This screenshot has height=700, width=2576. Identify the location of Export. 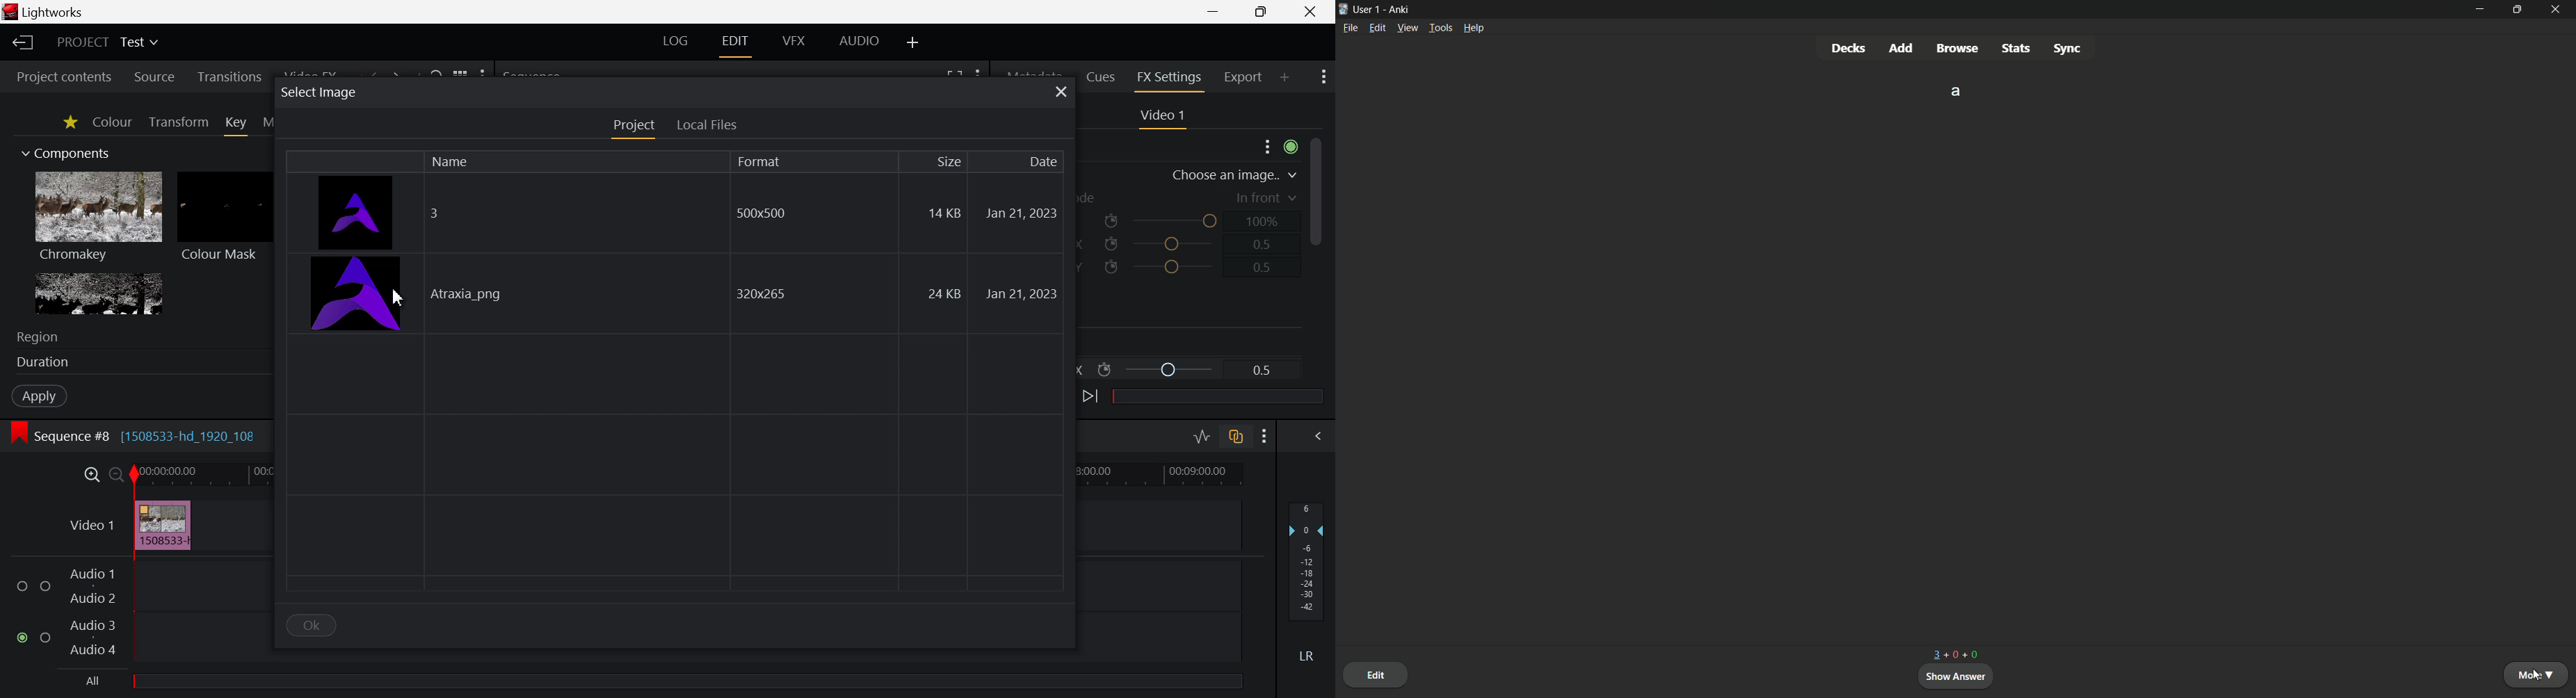
(1241, 76).